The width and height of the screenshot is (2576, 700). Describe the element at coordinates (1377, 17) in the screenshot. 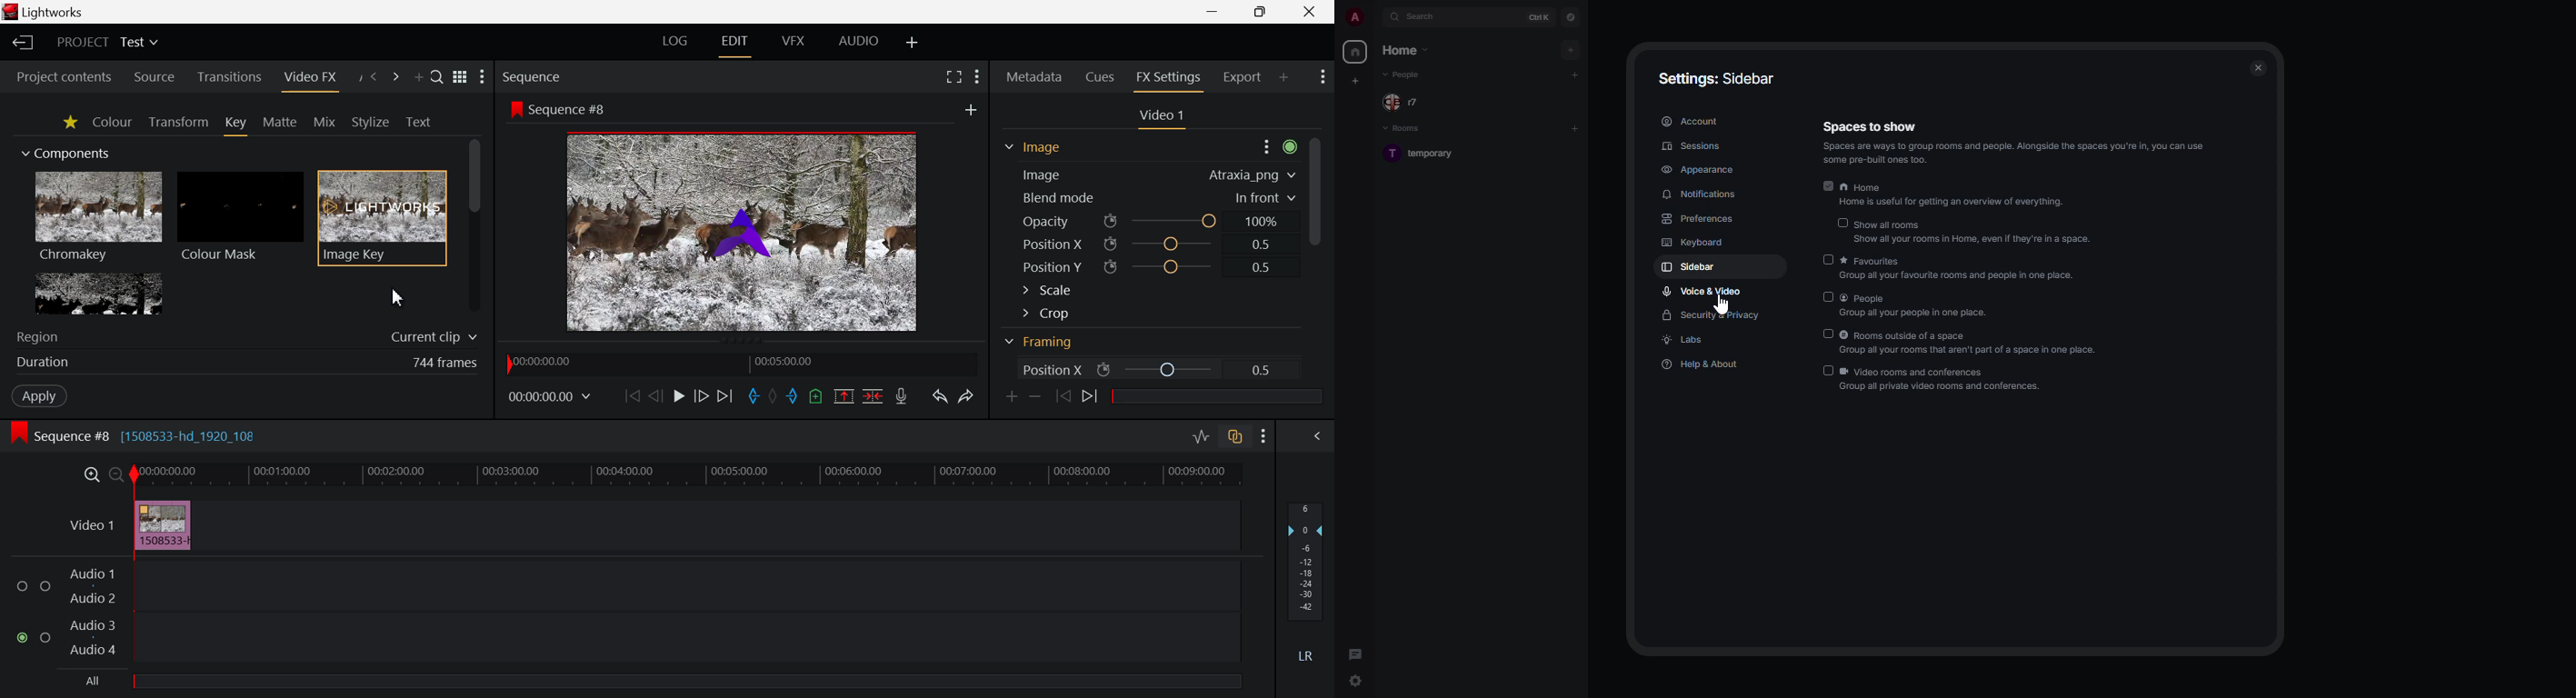

I see `expand` at that location.